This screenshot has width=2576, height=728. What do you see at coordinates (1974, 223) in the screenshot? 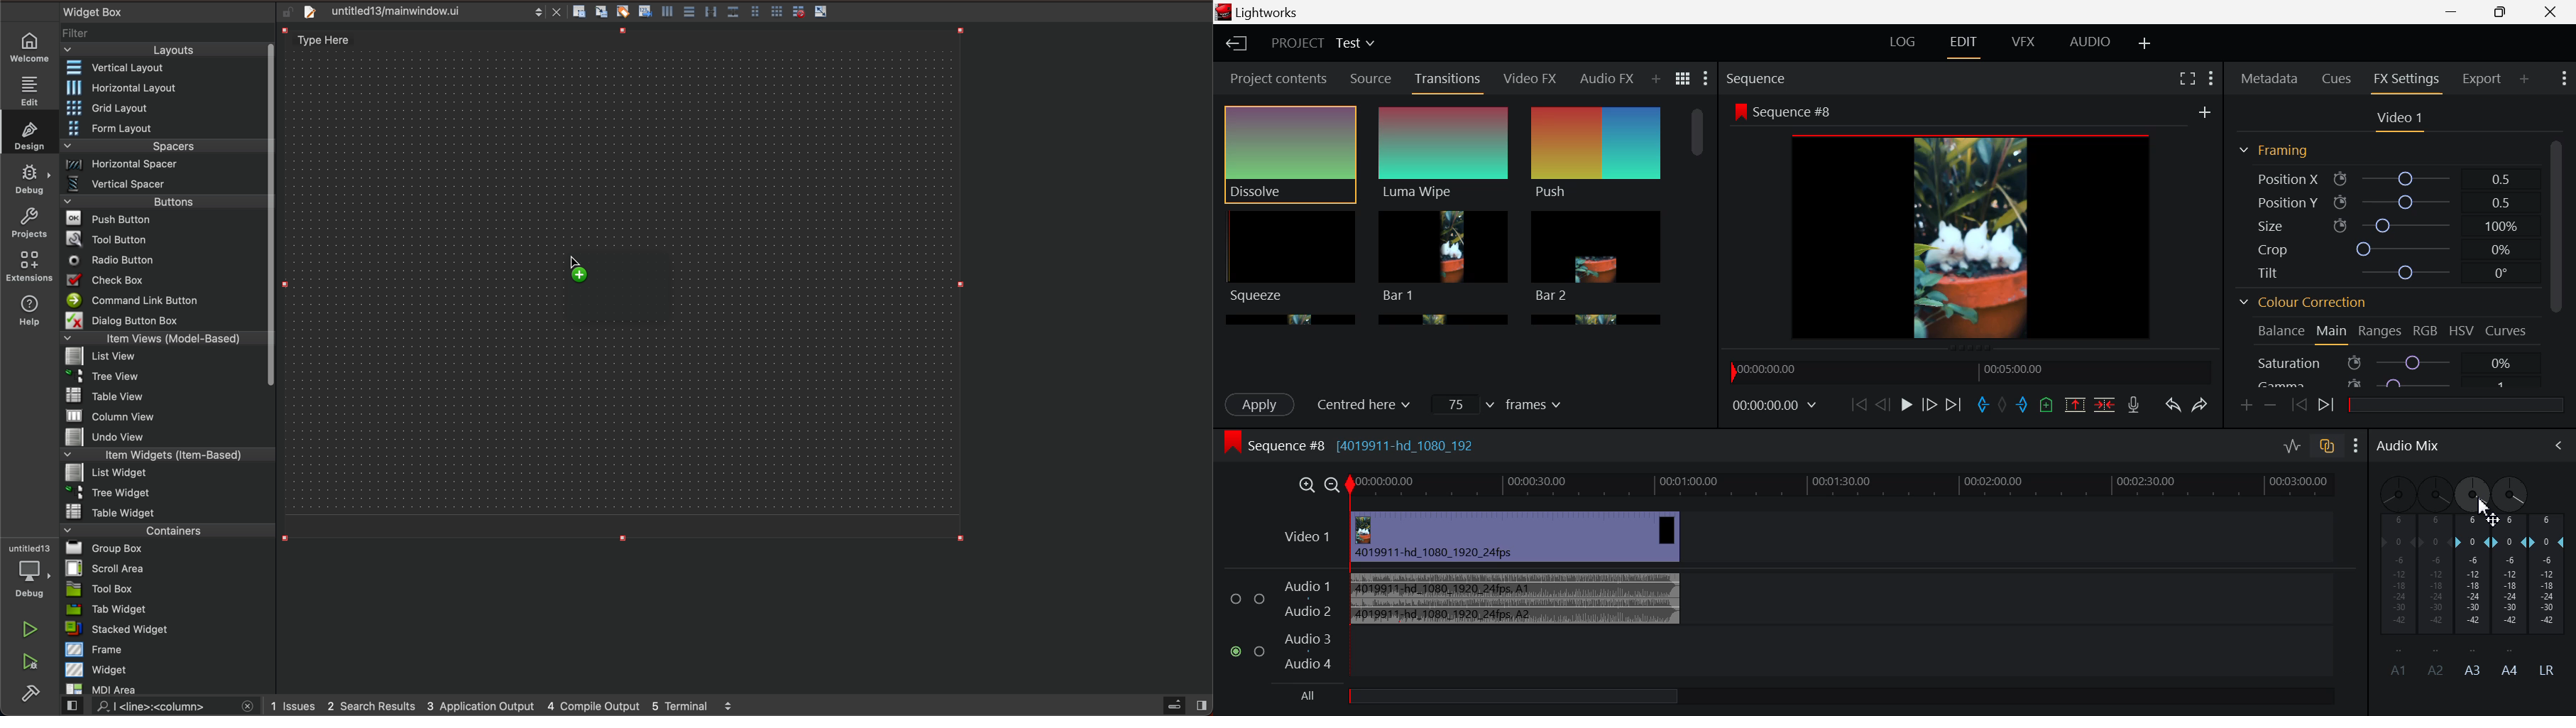
I see `Sequence Preview Screen` at bounding box center [1974, 223].